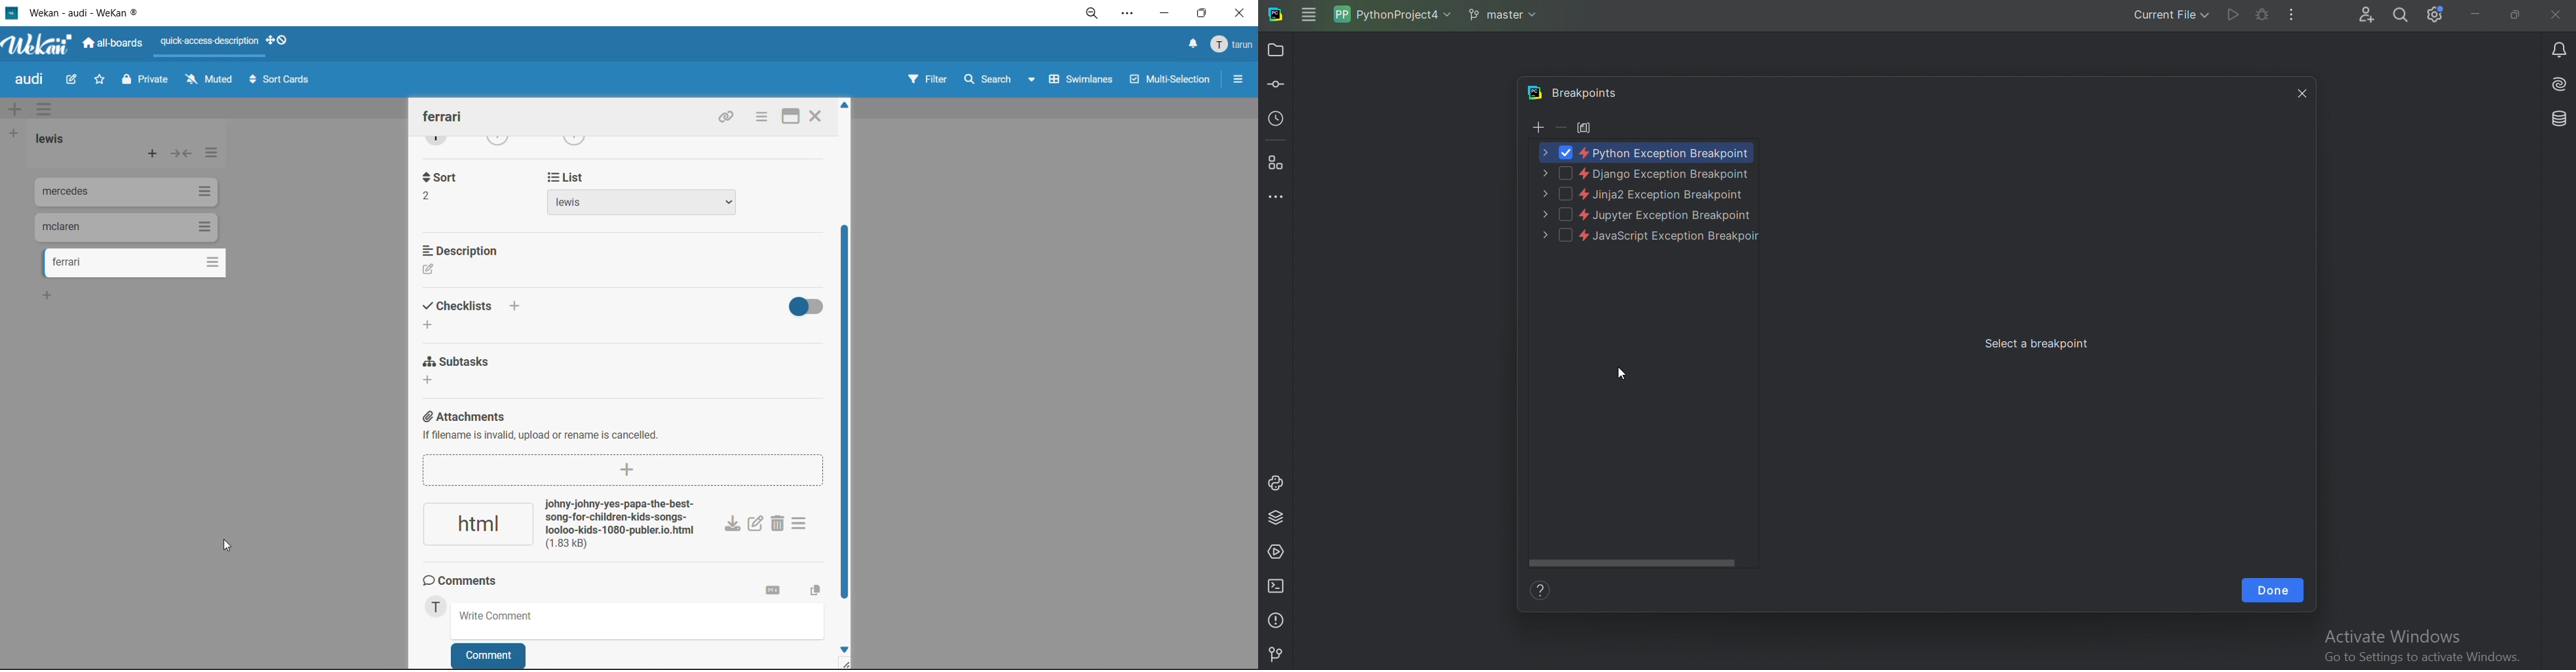 Image resolution: width=2576 pixels, height=672 pixels. What do you see at coordinates (140, 264) in the screenshot?
I see `cards` at bounding box center [140, 264].